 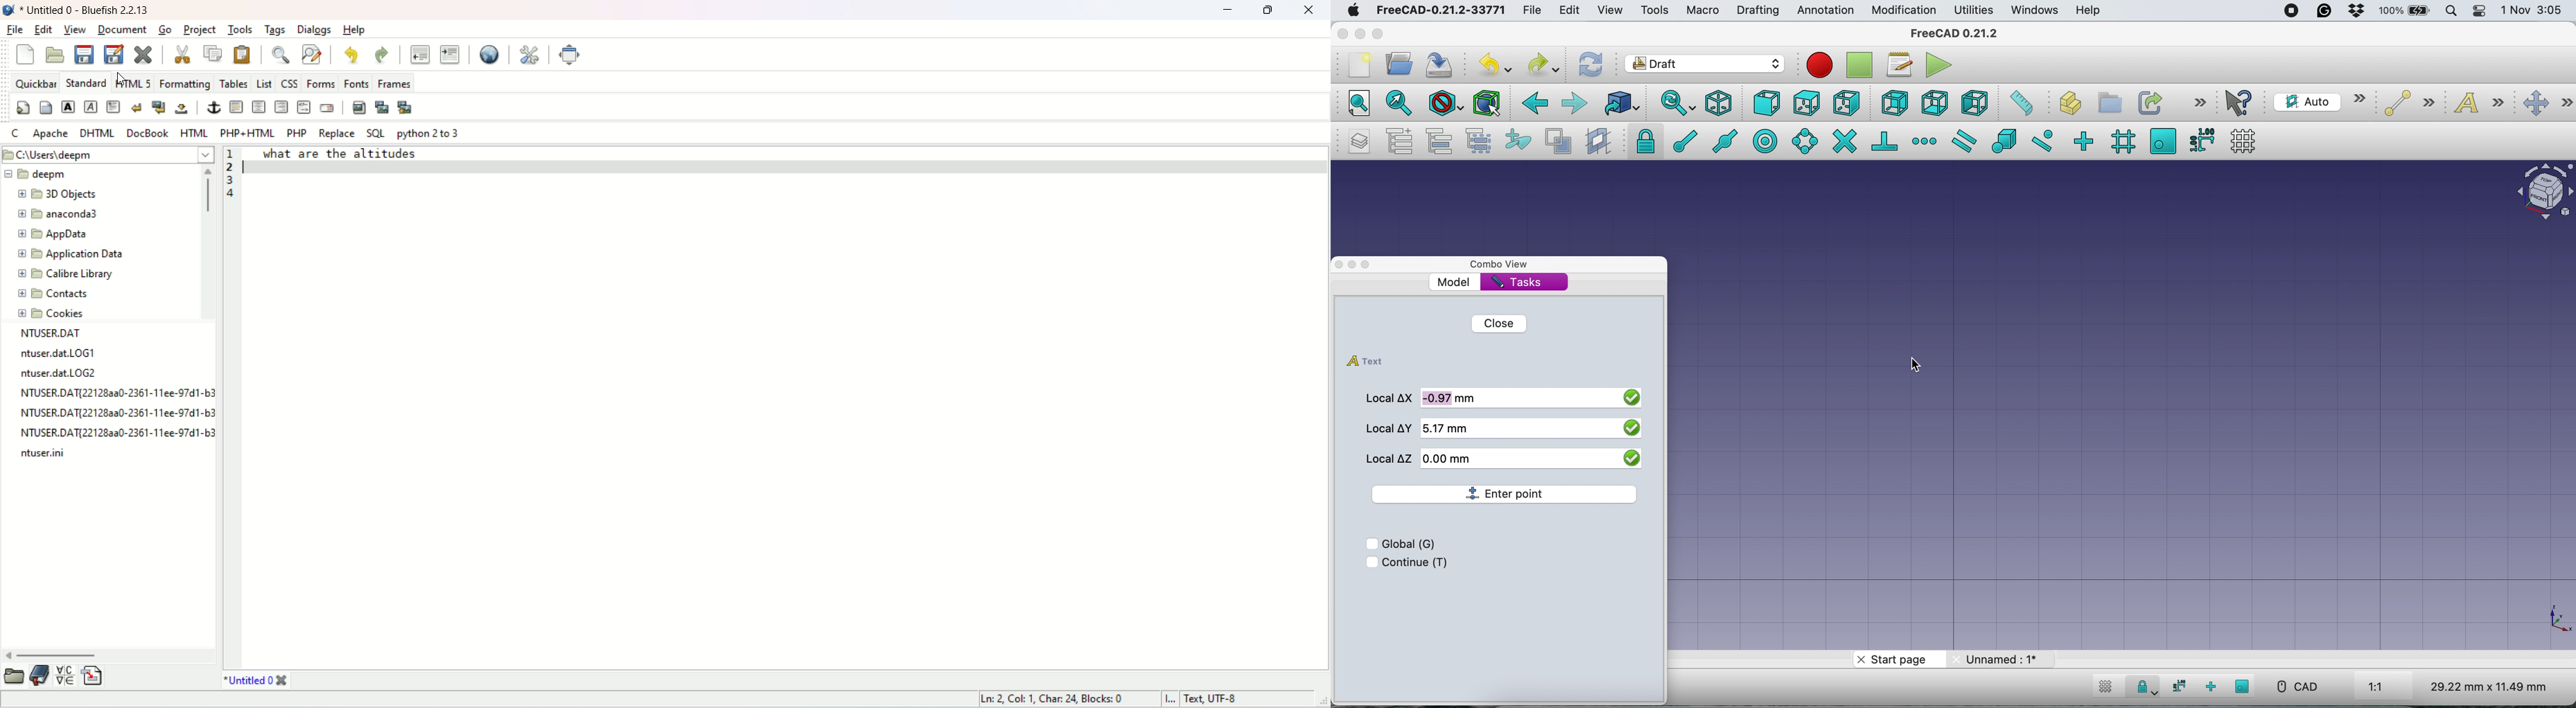 What do you see at coordinates (34, 82) in the screenshot?
I see `quickbar` at bounding box center [34, 82].